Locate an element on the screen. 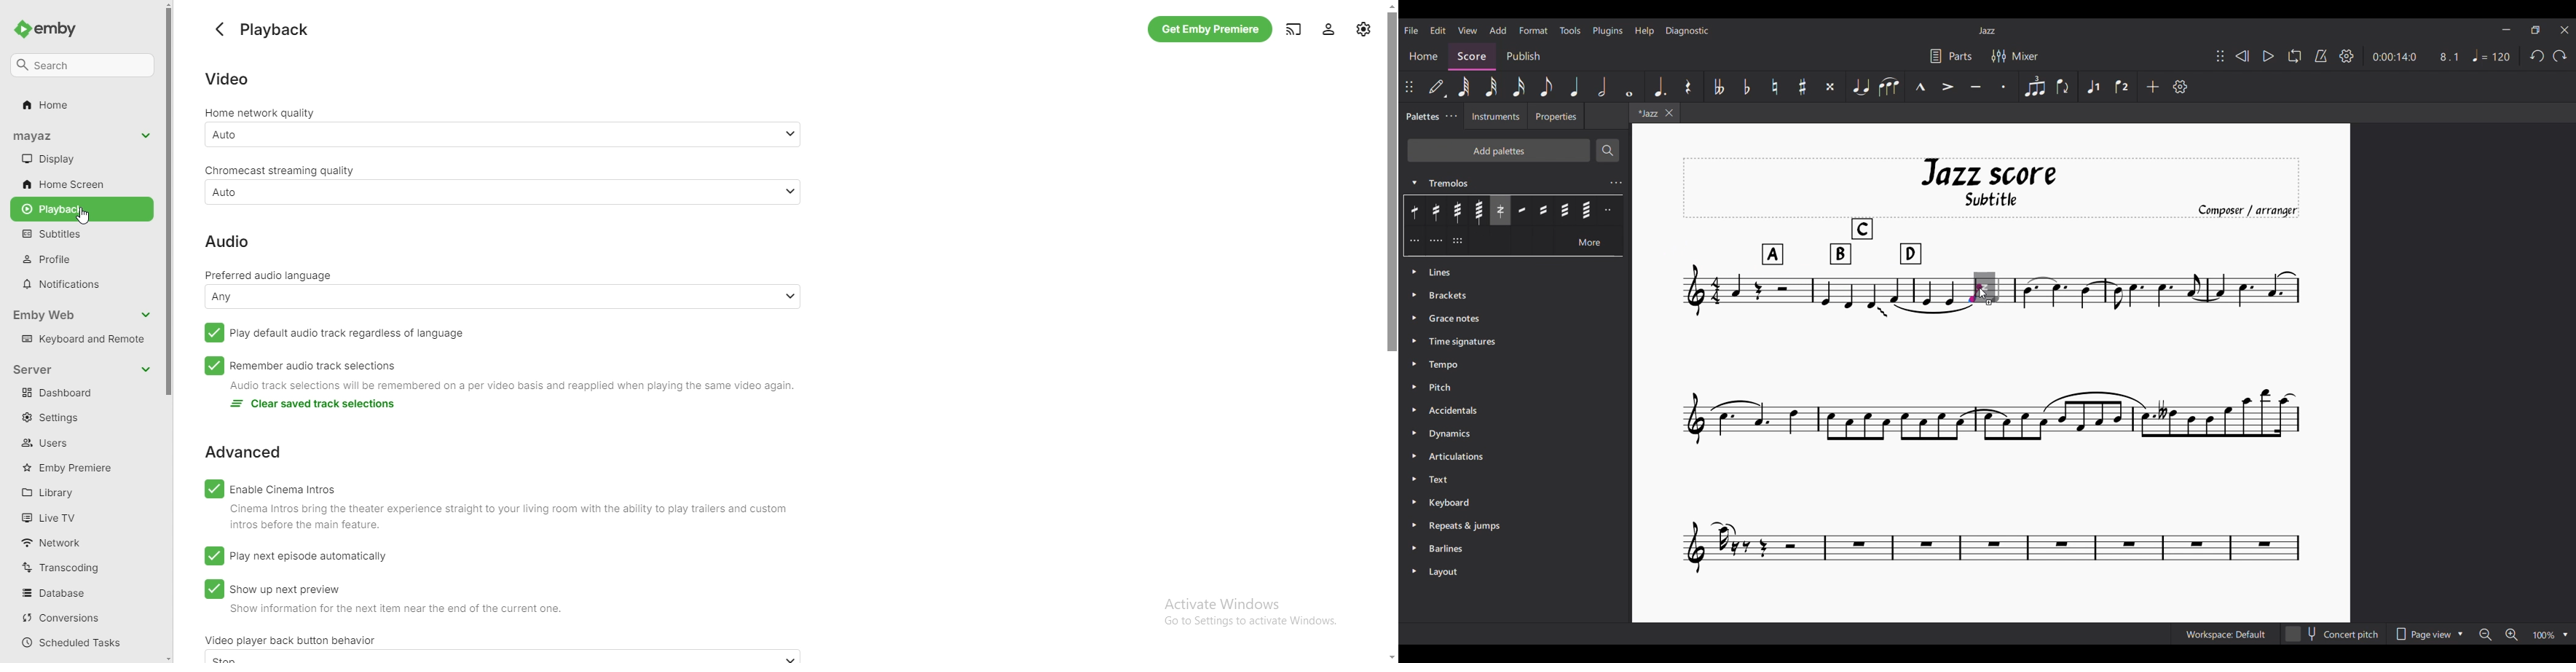 Image resolution: width=2576 pixels, height=672 pixels. Play is located at coordinates (2269, 56).